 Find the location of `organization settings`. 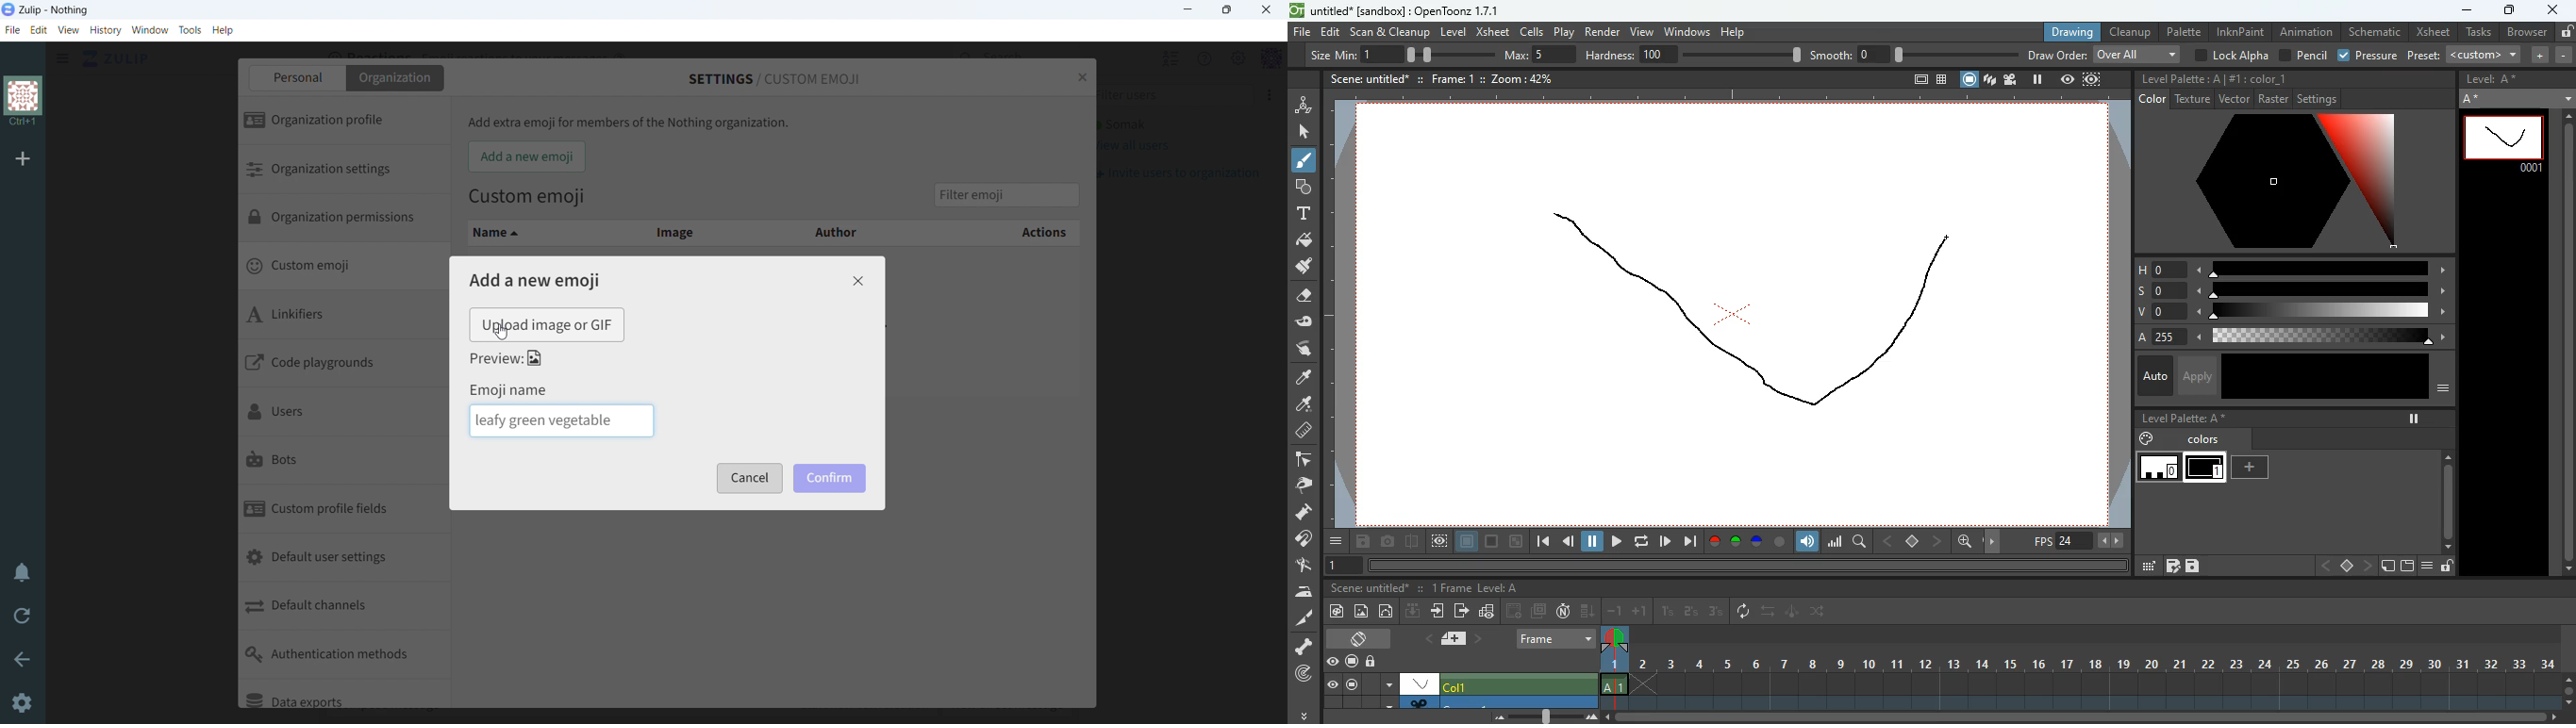

organization settings is located at coordinates (342, 170).